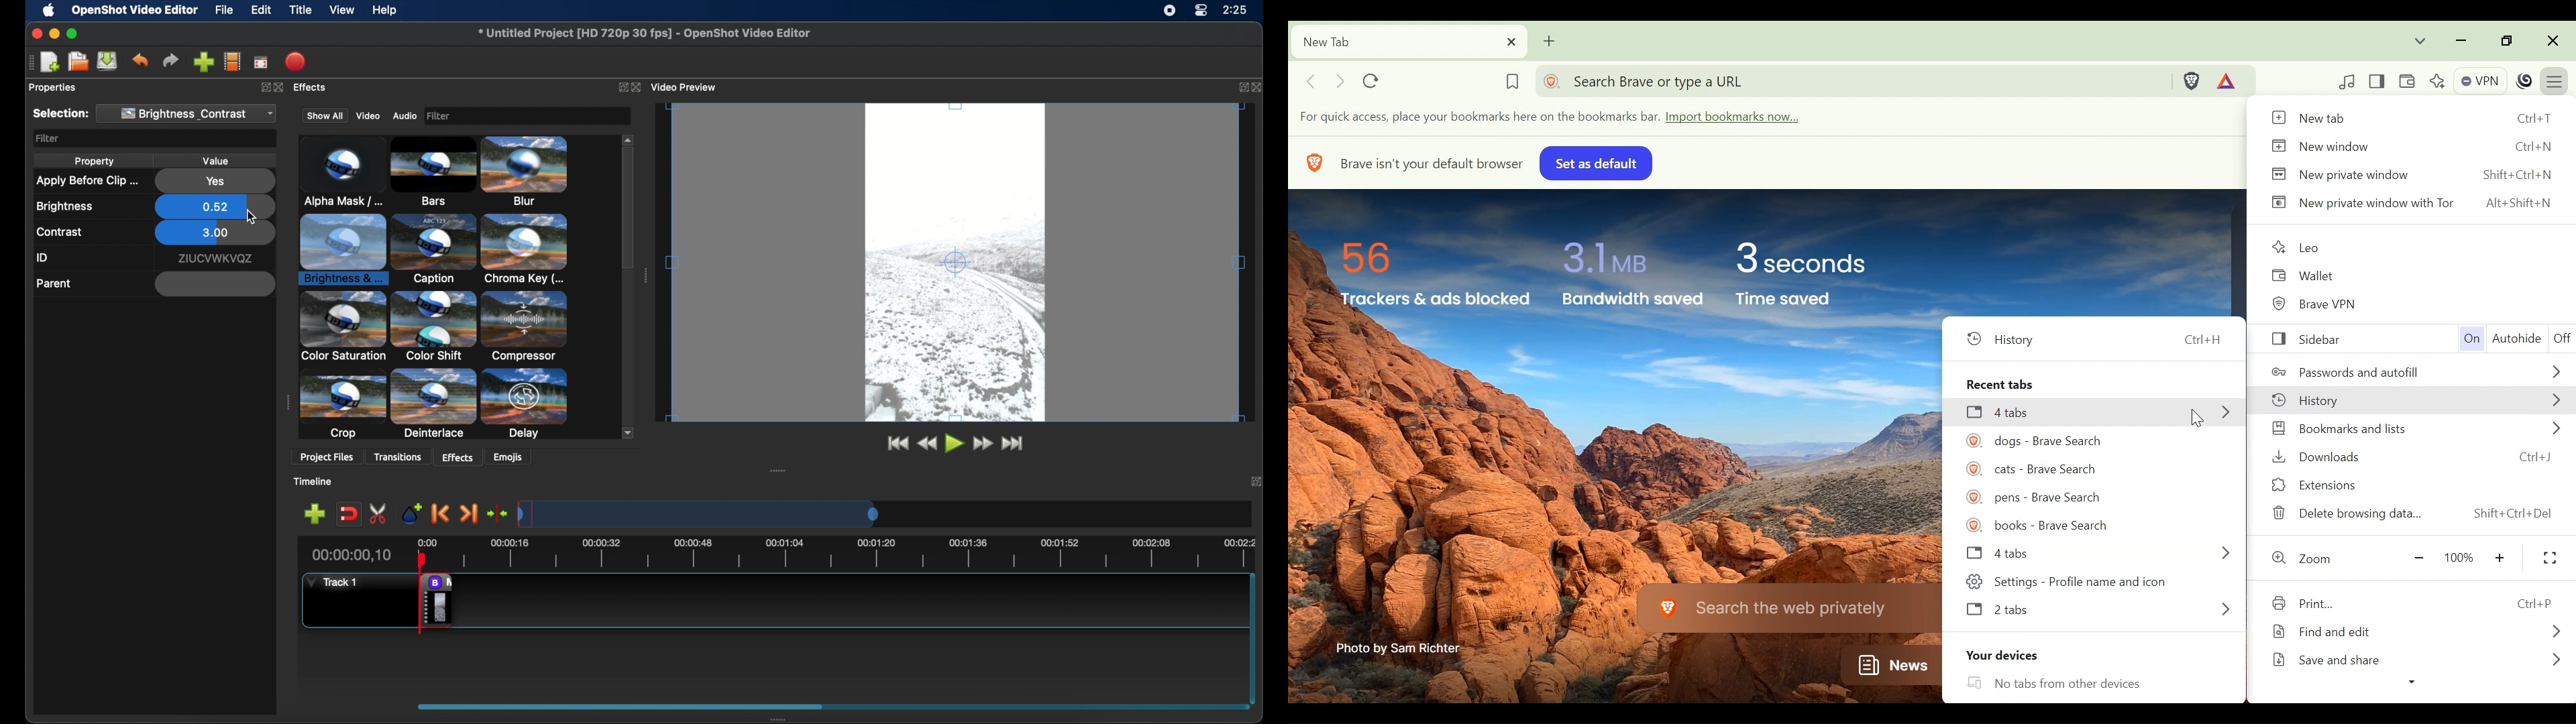 The height and width of the screenshot is (728, 2576). What do you see at coordinates (60, 114) in the screenshot?
I see `selection:` at bounding box center [60, 114].